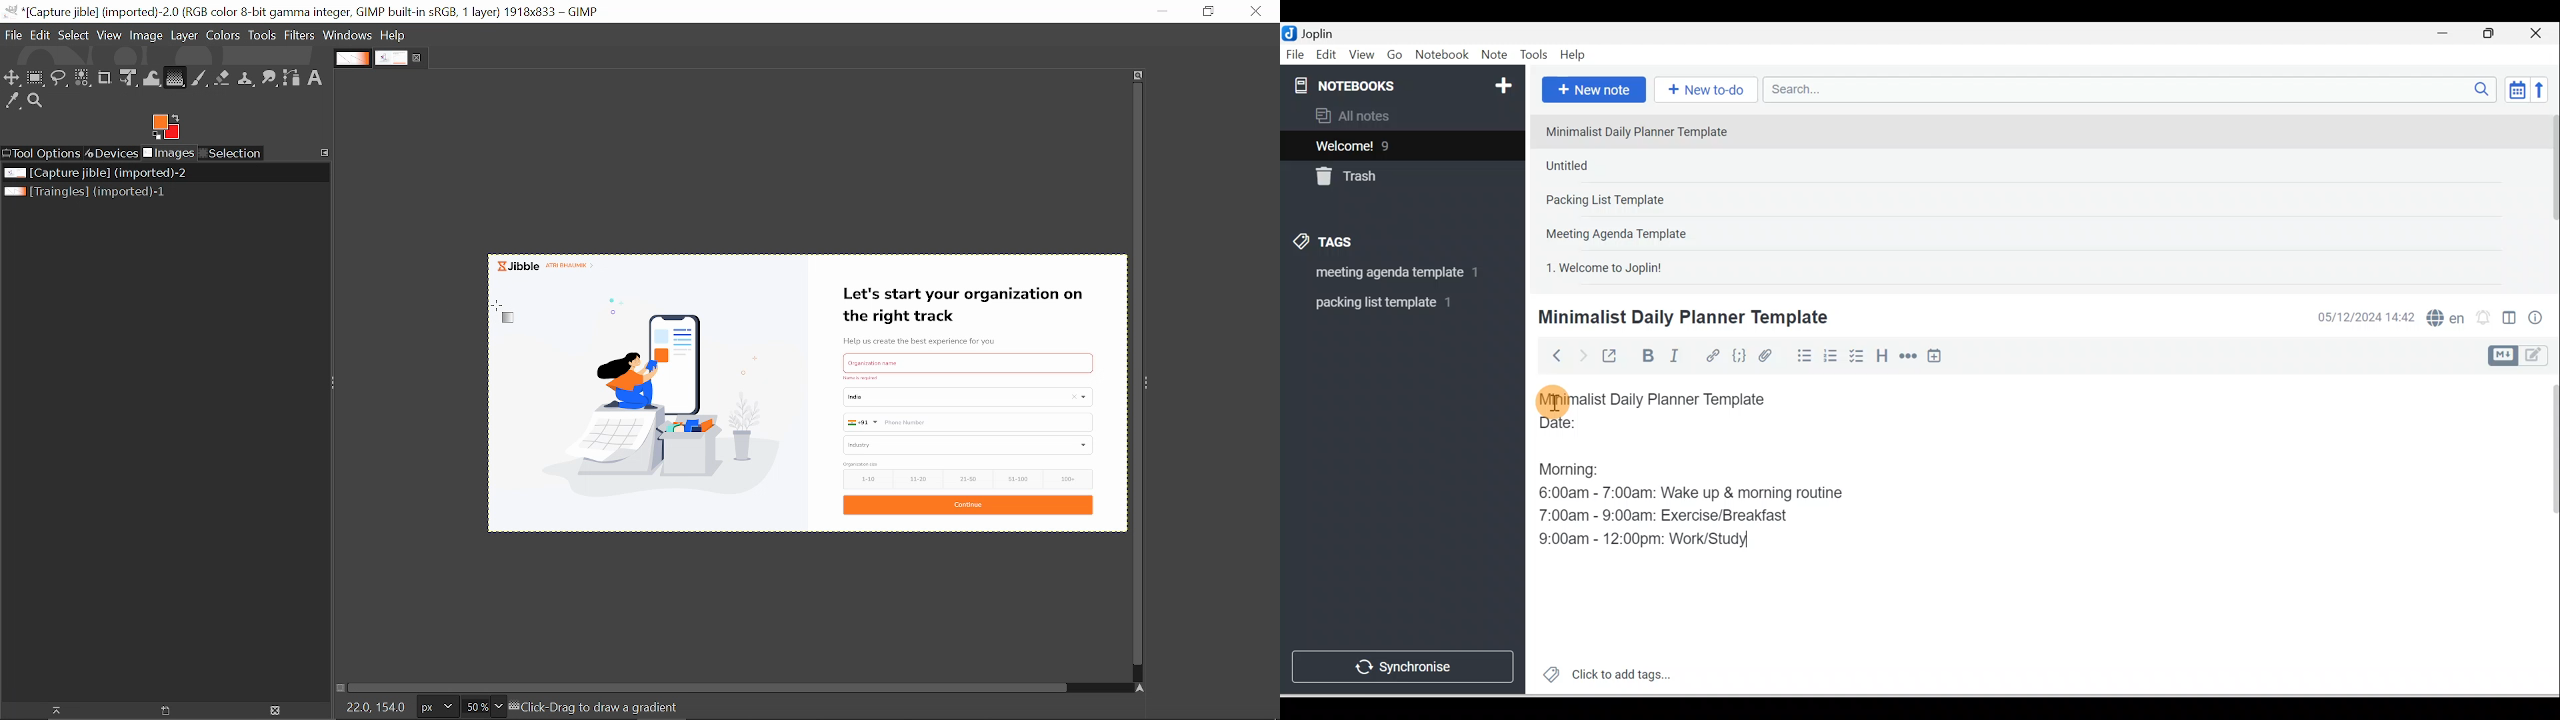  What do you see at coordinates (185, 36) in the screenshot?
I see `Layer` at bounding box center [185, 36].